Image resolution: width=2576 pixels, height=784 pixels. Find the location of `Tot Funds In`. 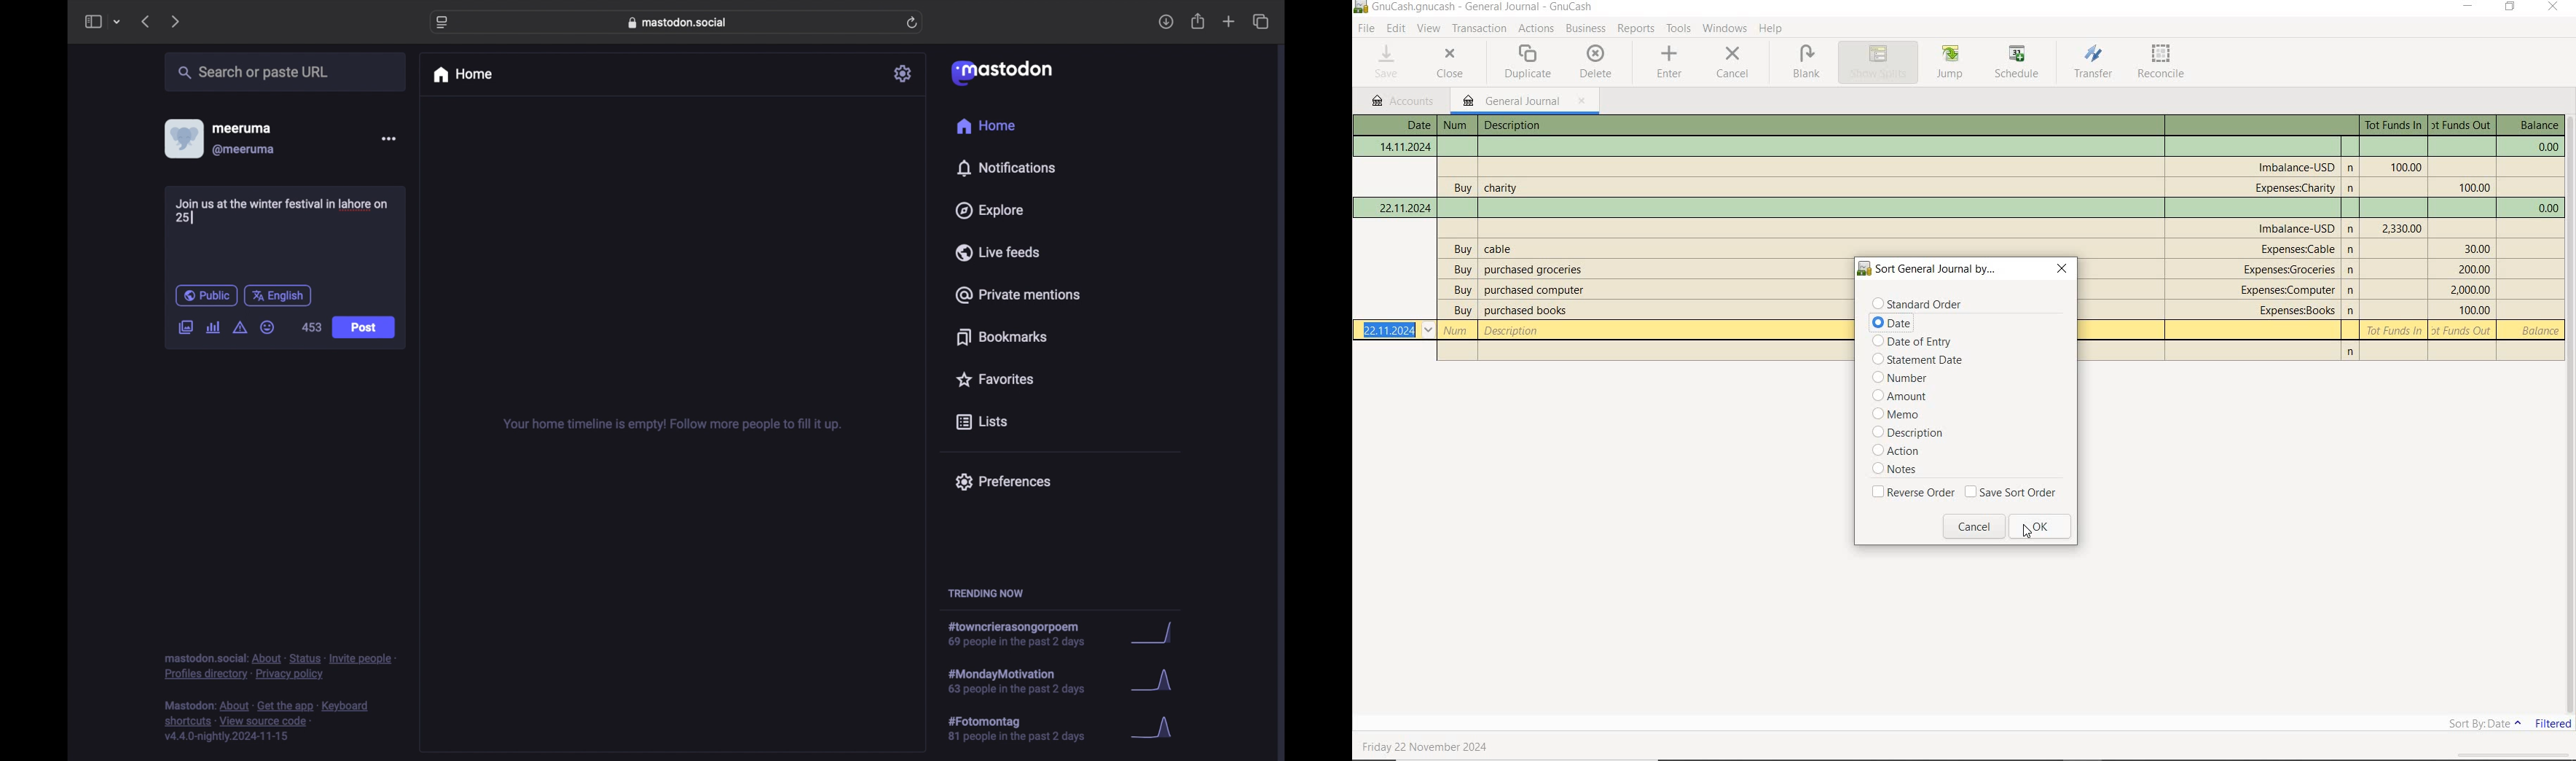

Tot Funds In is located at coordinates (2395, 125).